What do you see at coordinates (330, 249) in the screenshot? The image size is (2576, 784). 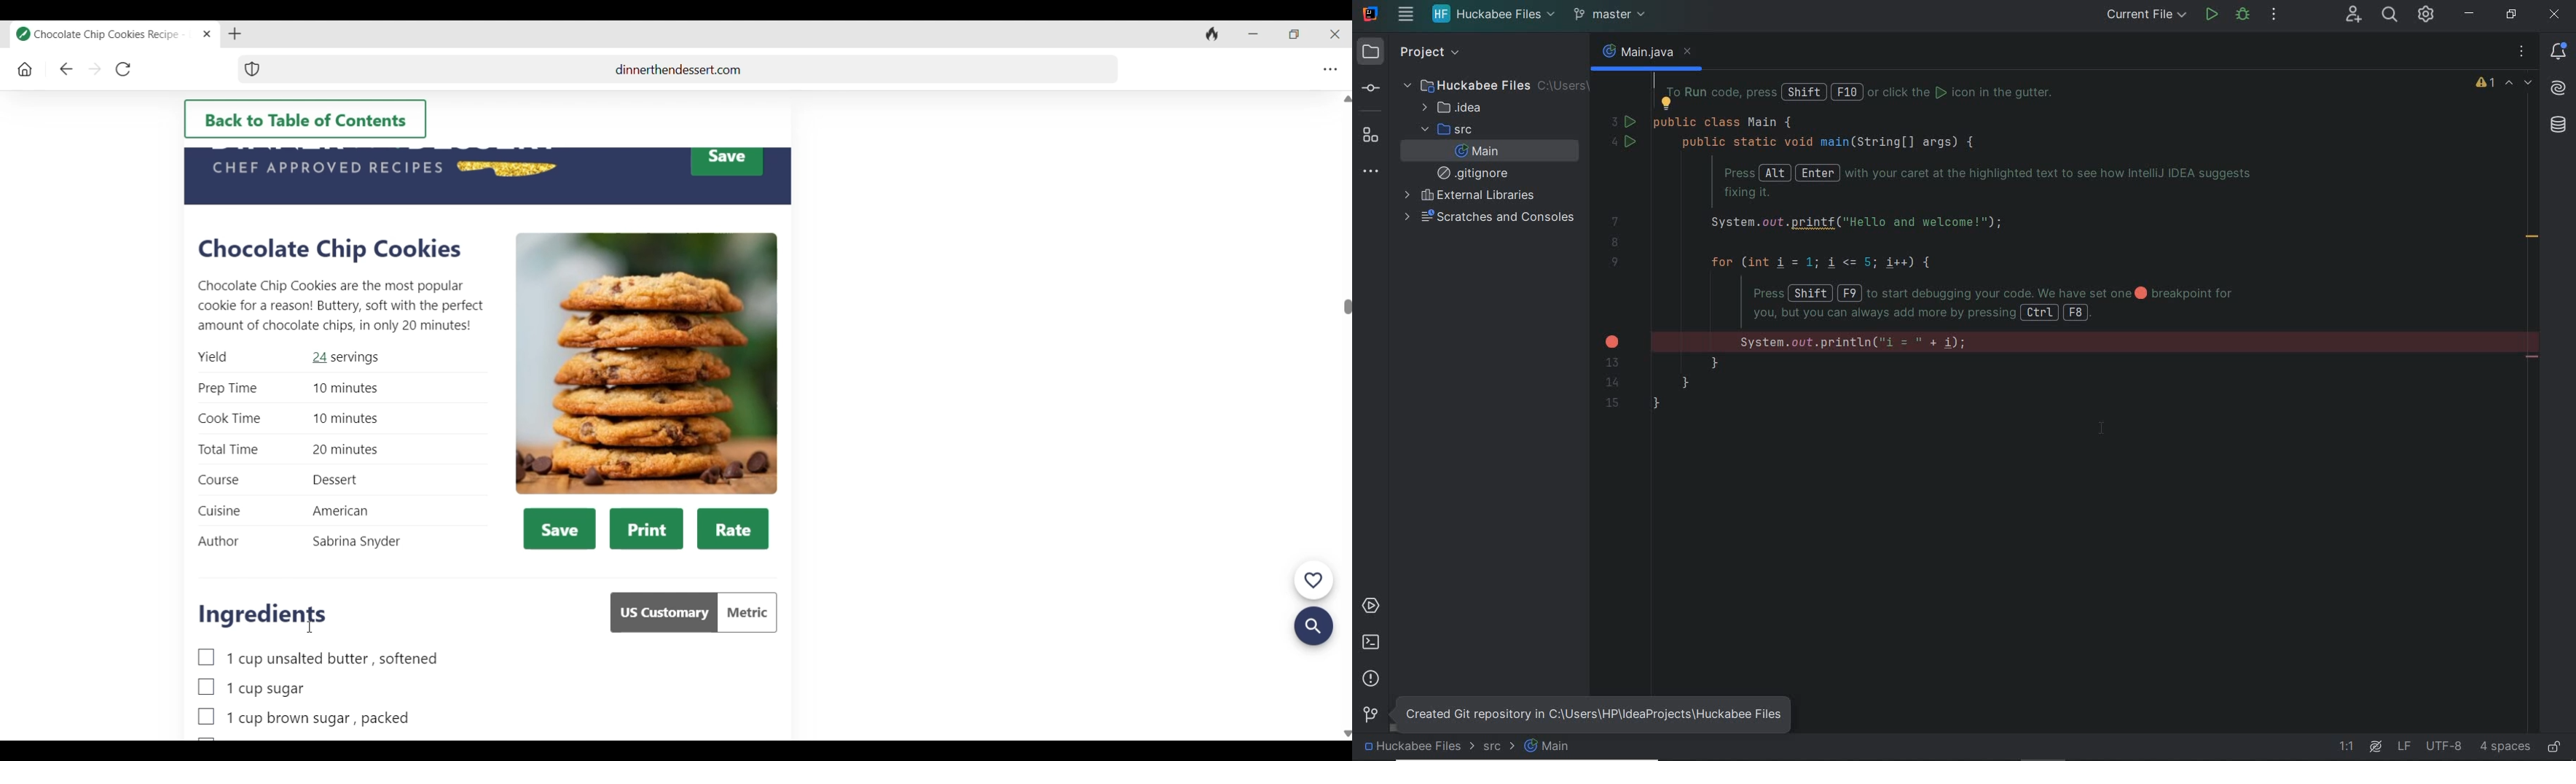 I see `Chocolate Chip Cookies` at bounding box center [330, 249].